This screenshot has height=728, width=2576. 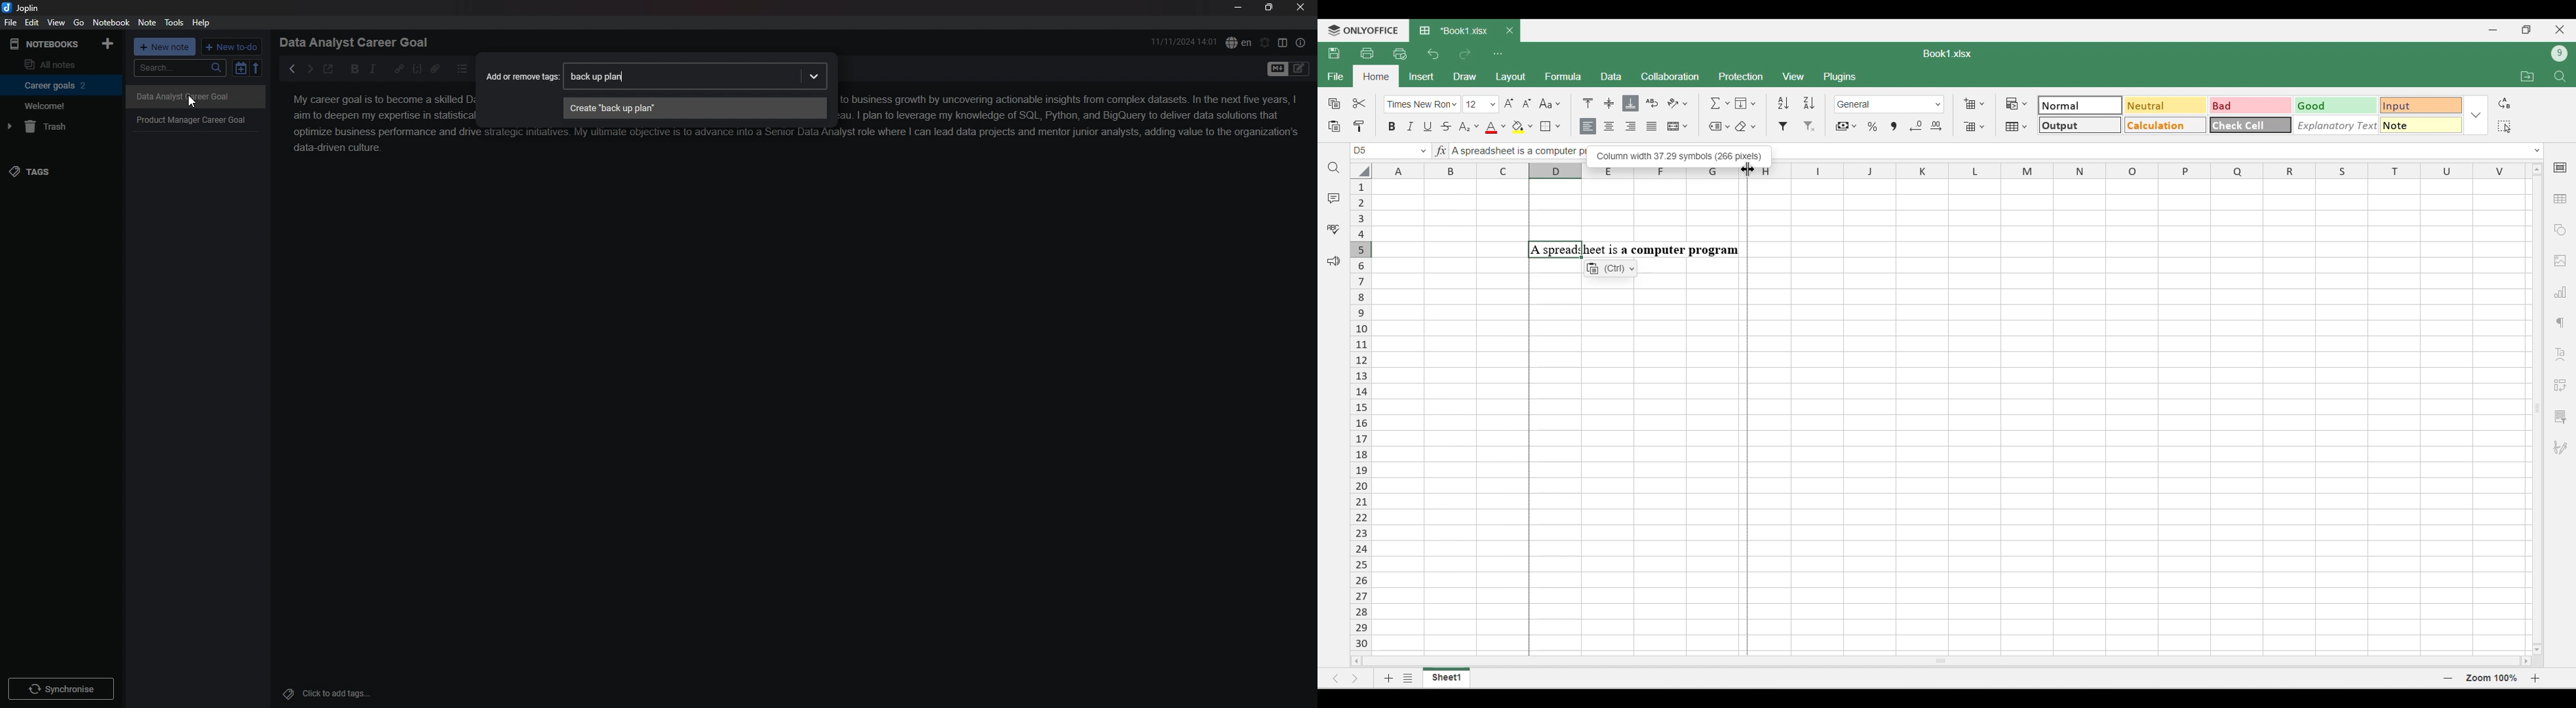 What do you see at coordinates (2561, 262) in the screenshot?
I see `Insert image` at bounding box center [2561, 262].